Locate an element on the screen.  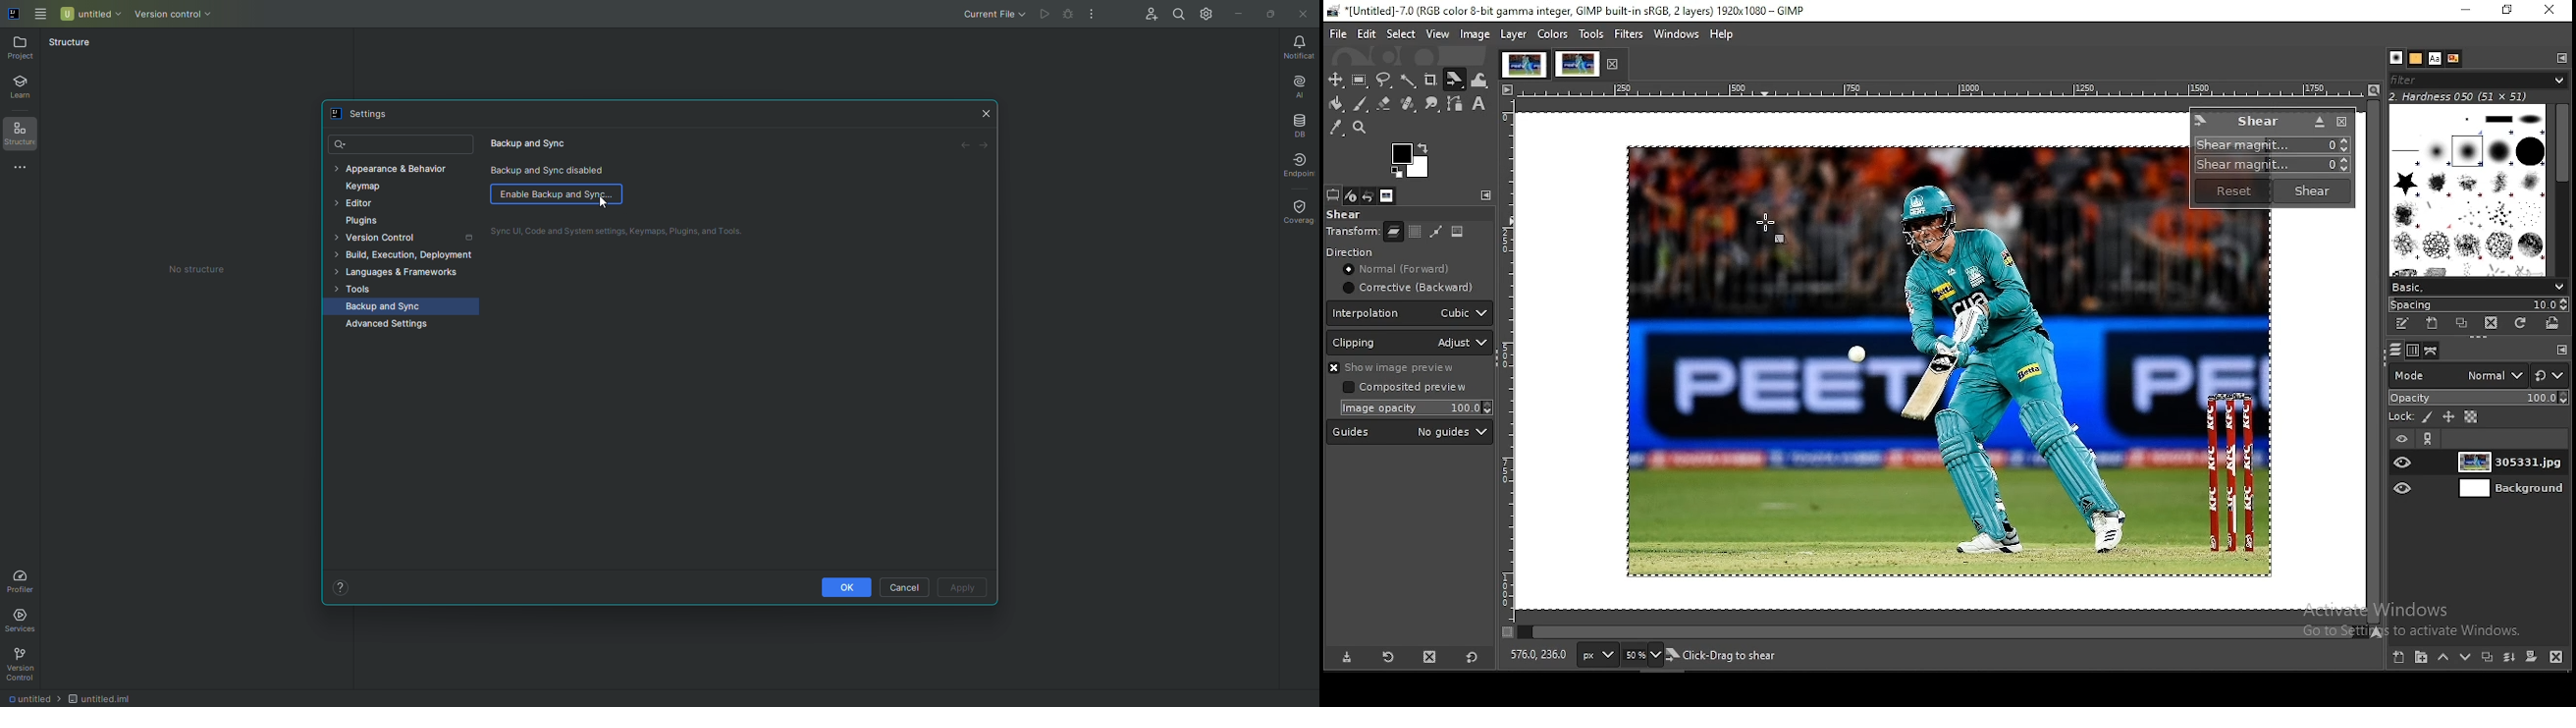
path is located at coordinates (1434, 232).